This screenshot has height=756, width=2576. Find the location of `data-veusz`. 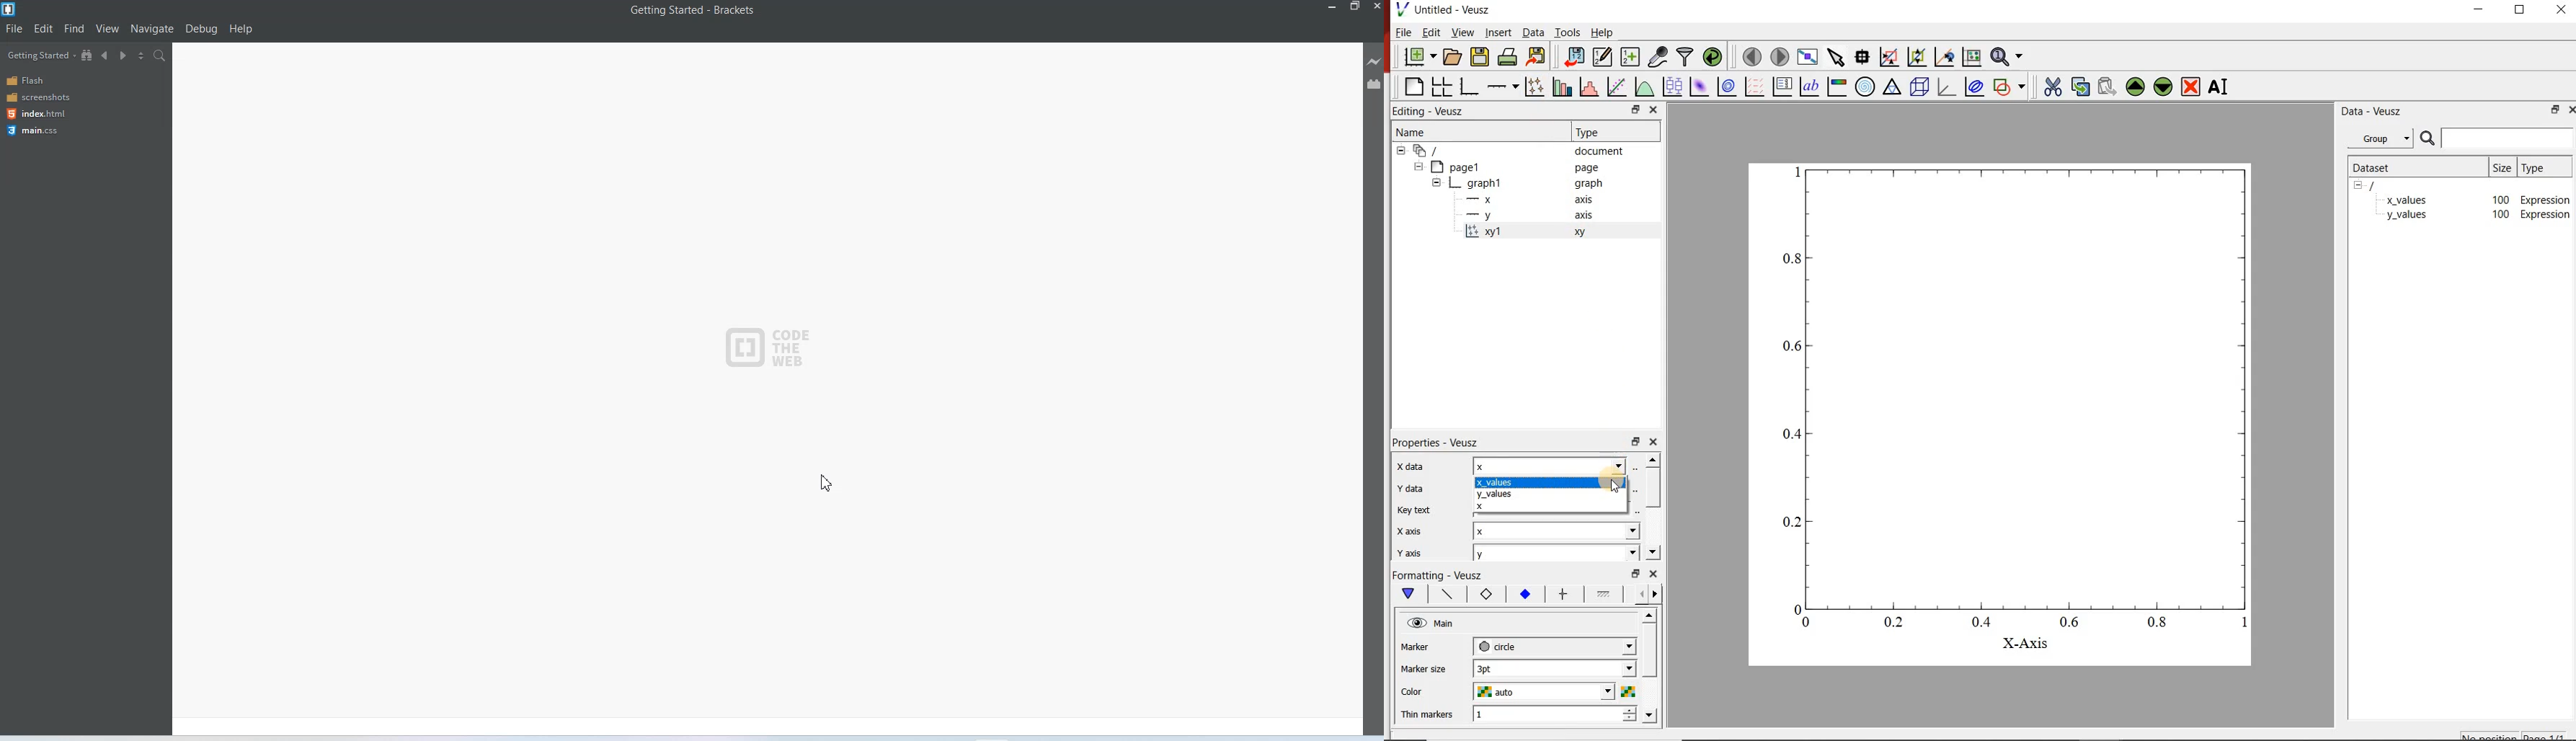

data-veusz is located at coordinates (2372, 113).